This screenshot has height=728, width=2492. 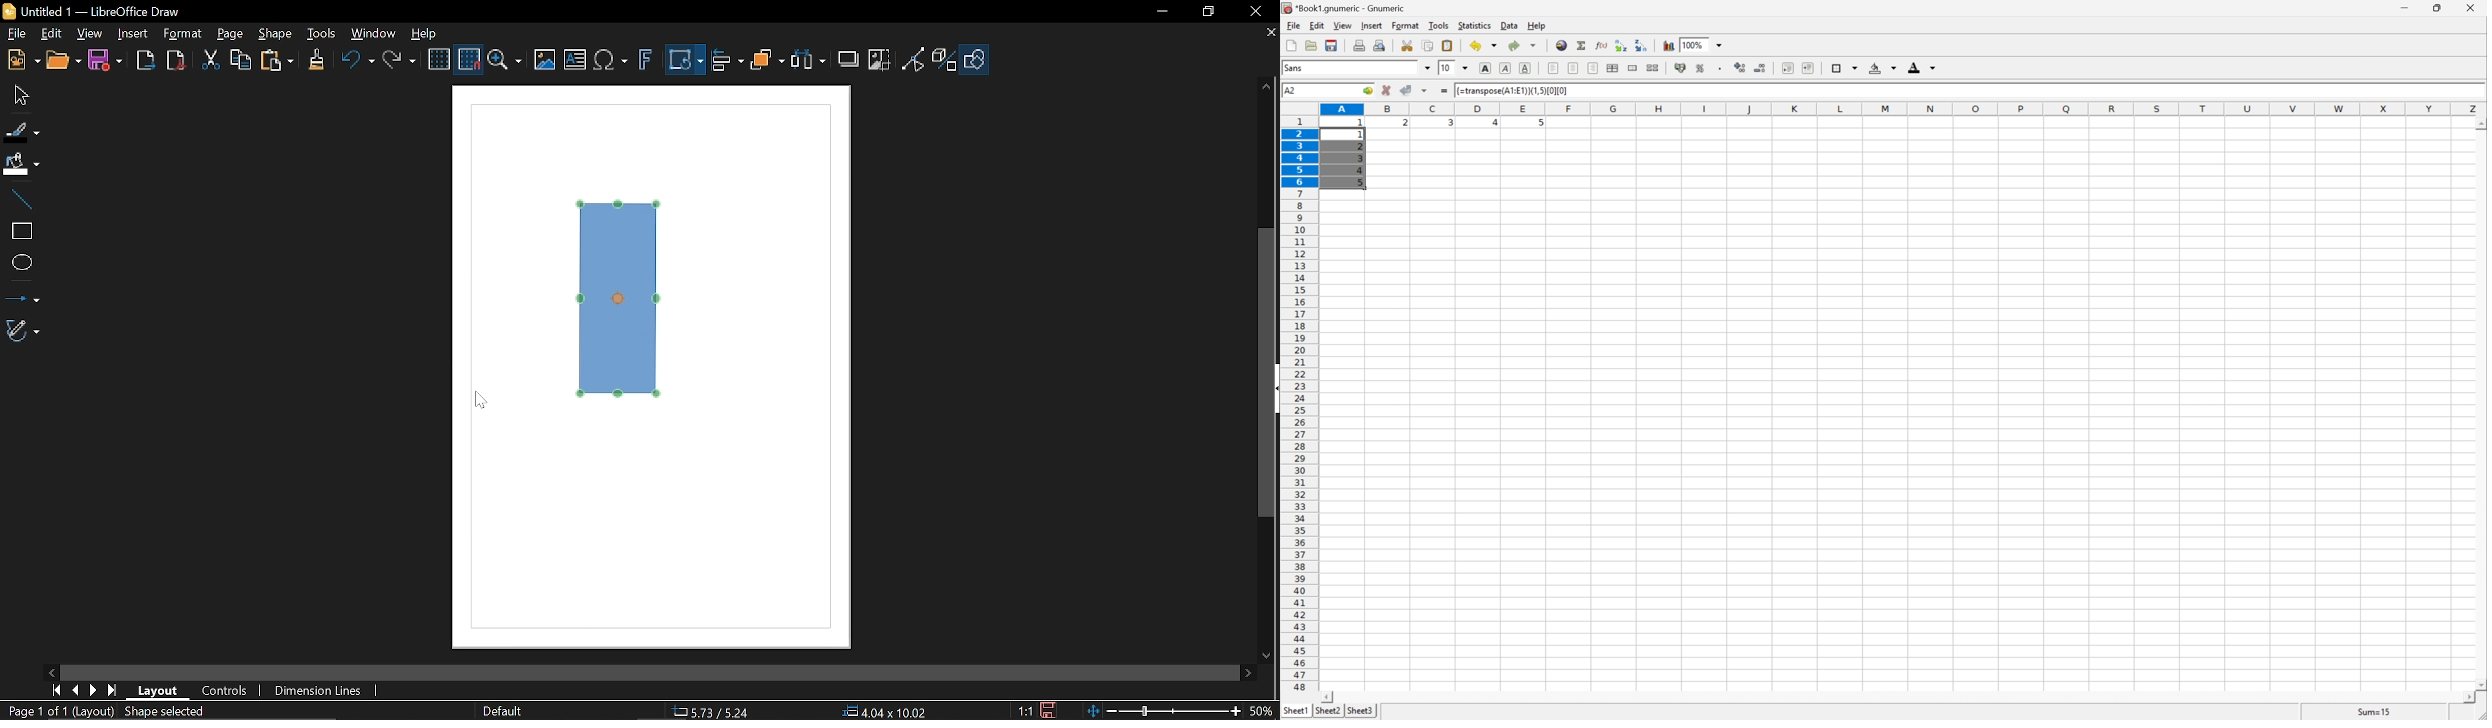 I want to click on Toggle extrusion, so click(x=946, y=61).